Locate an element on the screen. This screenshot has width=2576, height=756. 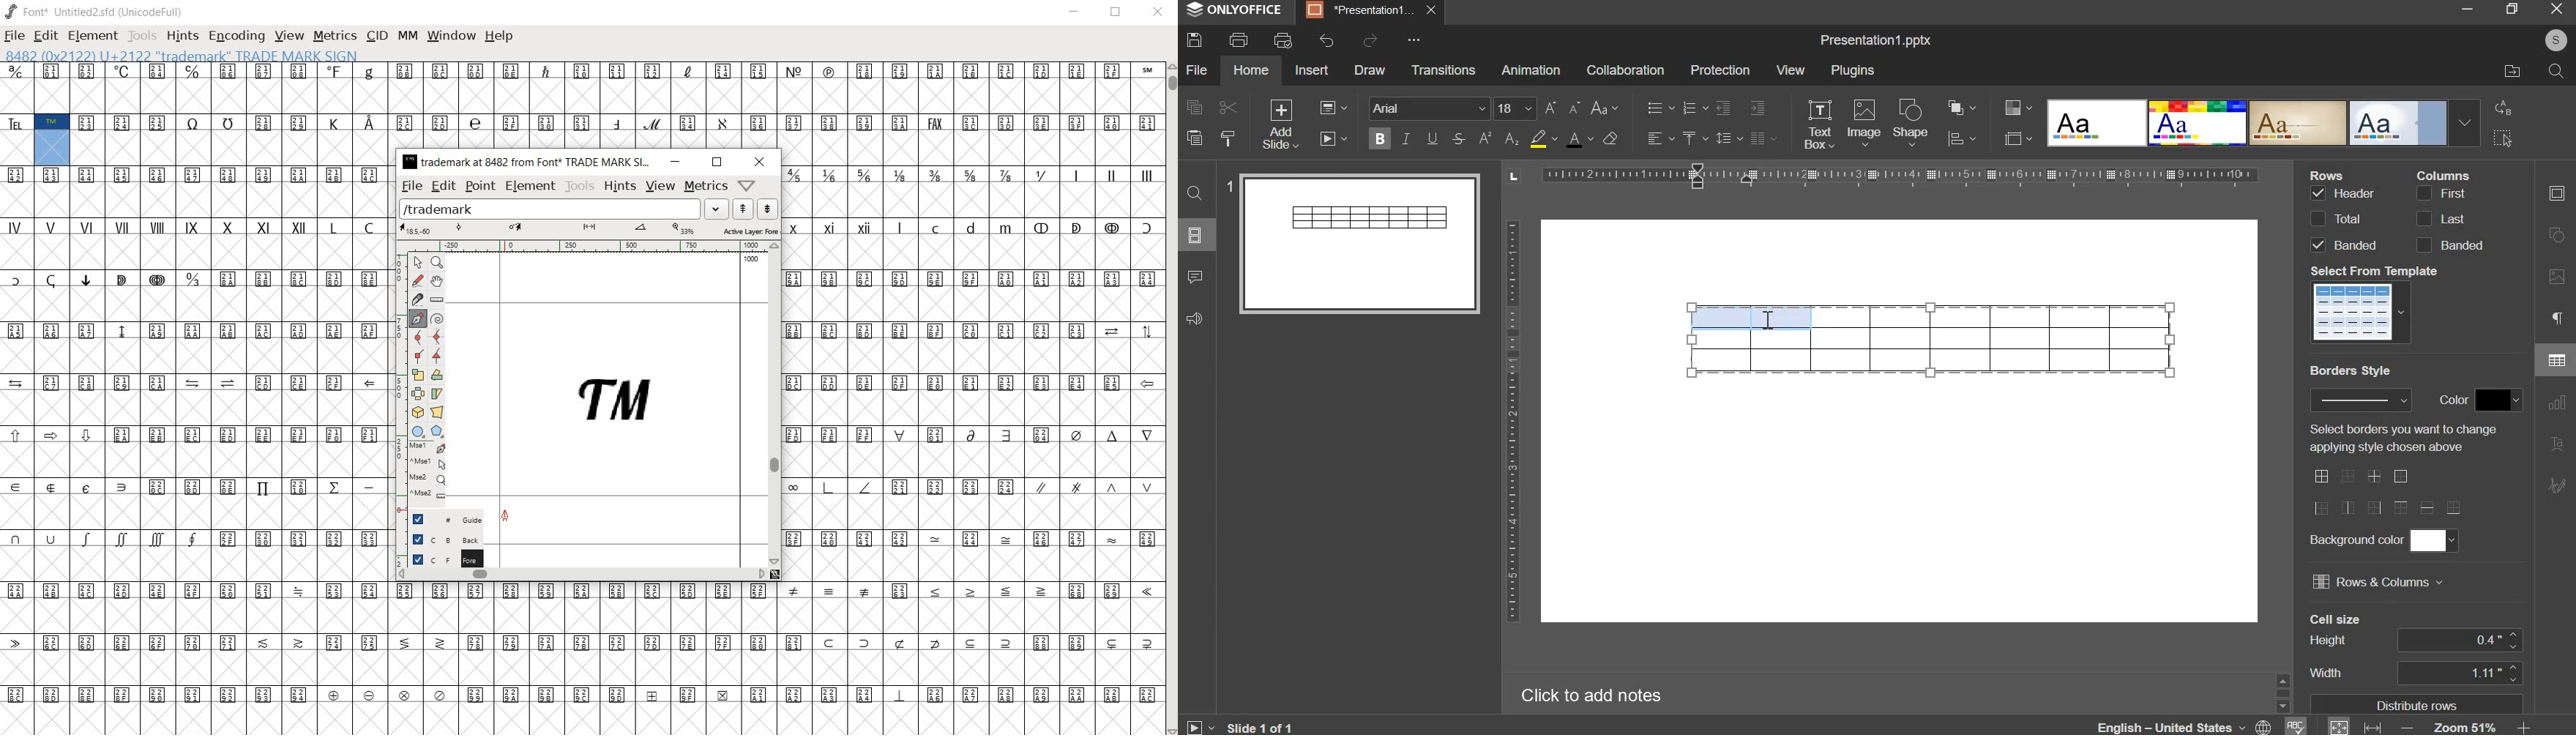
slide preview is located at coordinates (1351, 242).